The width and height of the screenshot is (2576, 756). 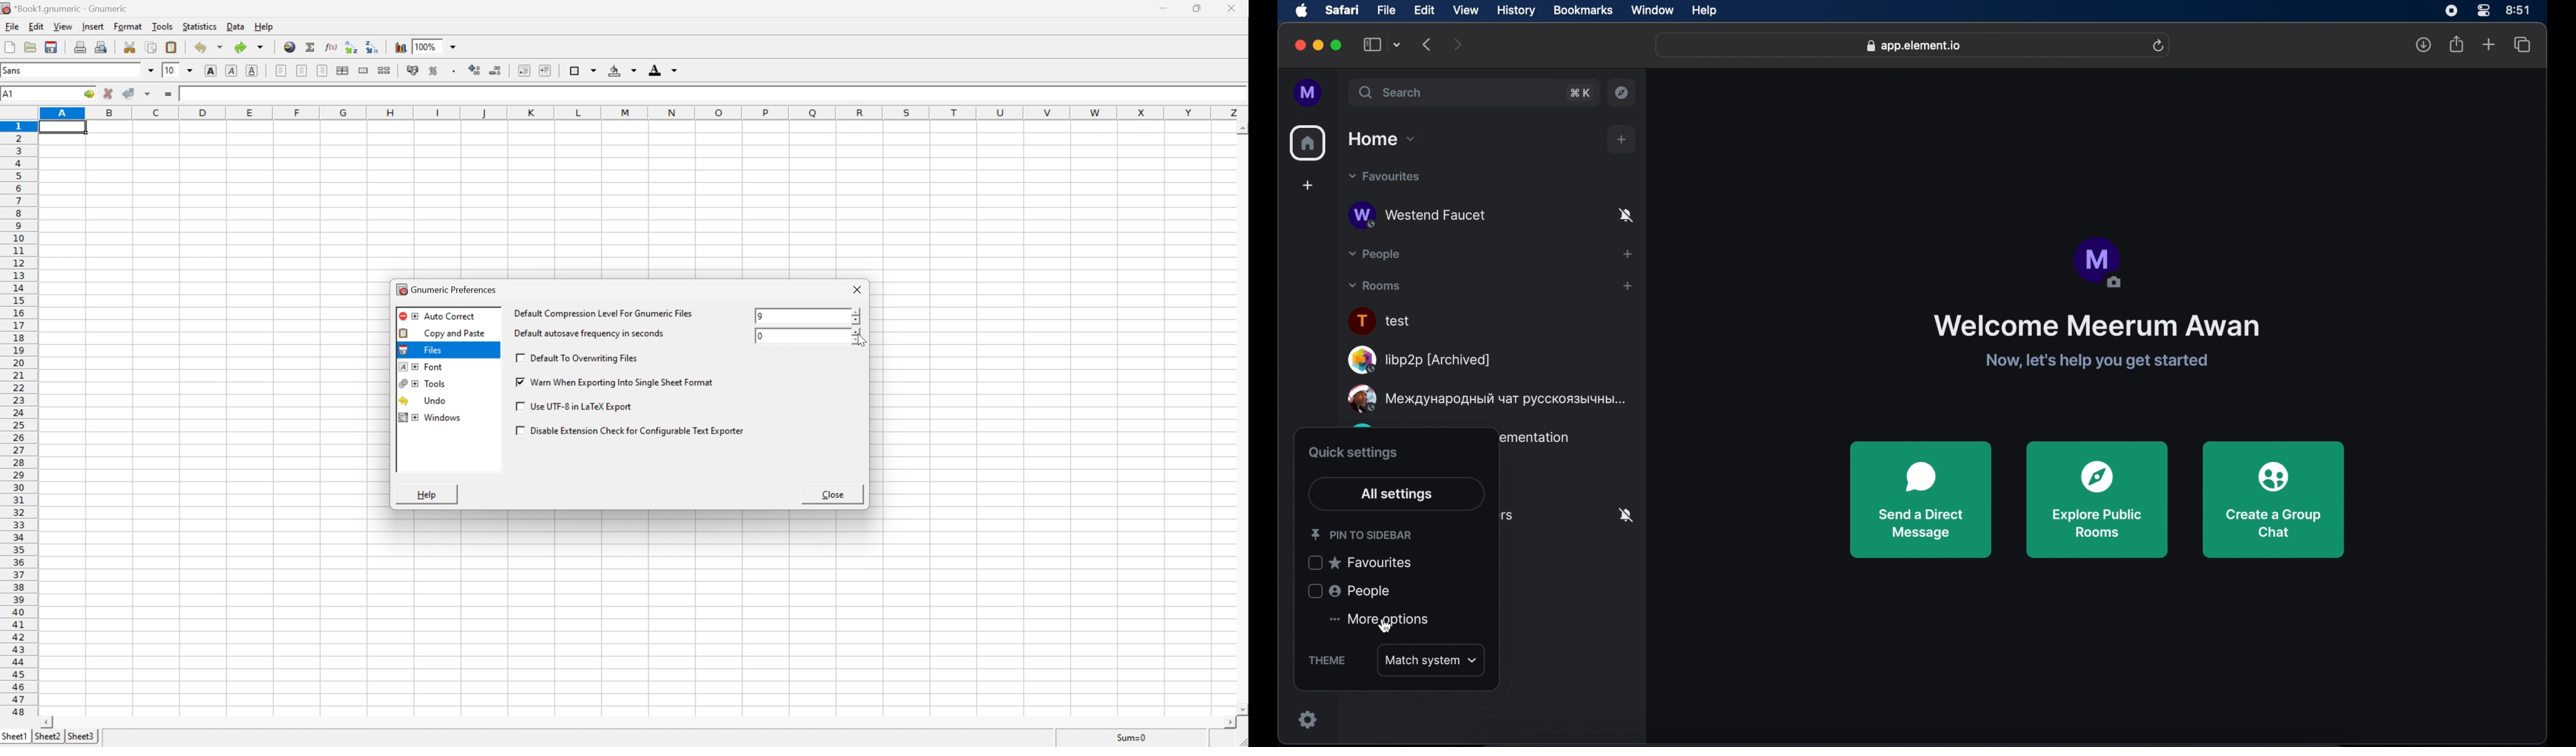 I want to click on scroll down, so click(x=1241, y=710).